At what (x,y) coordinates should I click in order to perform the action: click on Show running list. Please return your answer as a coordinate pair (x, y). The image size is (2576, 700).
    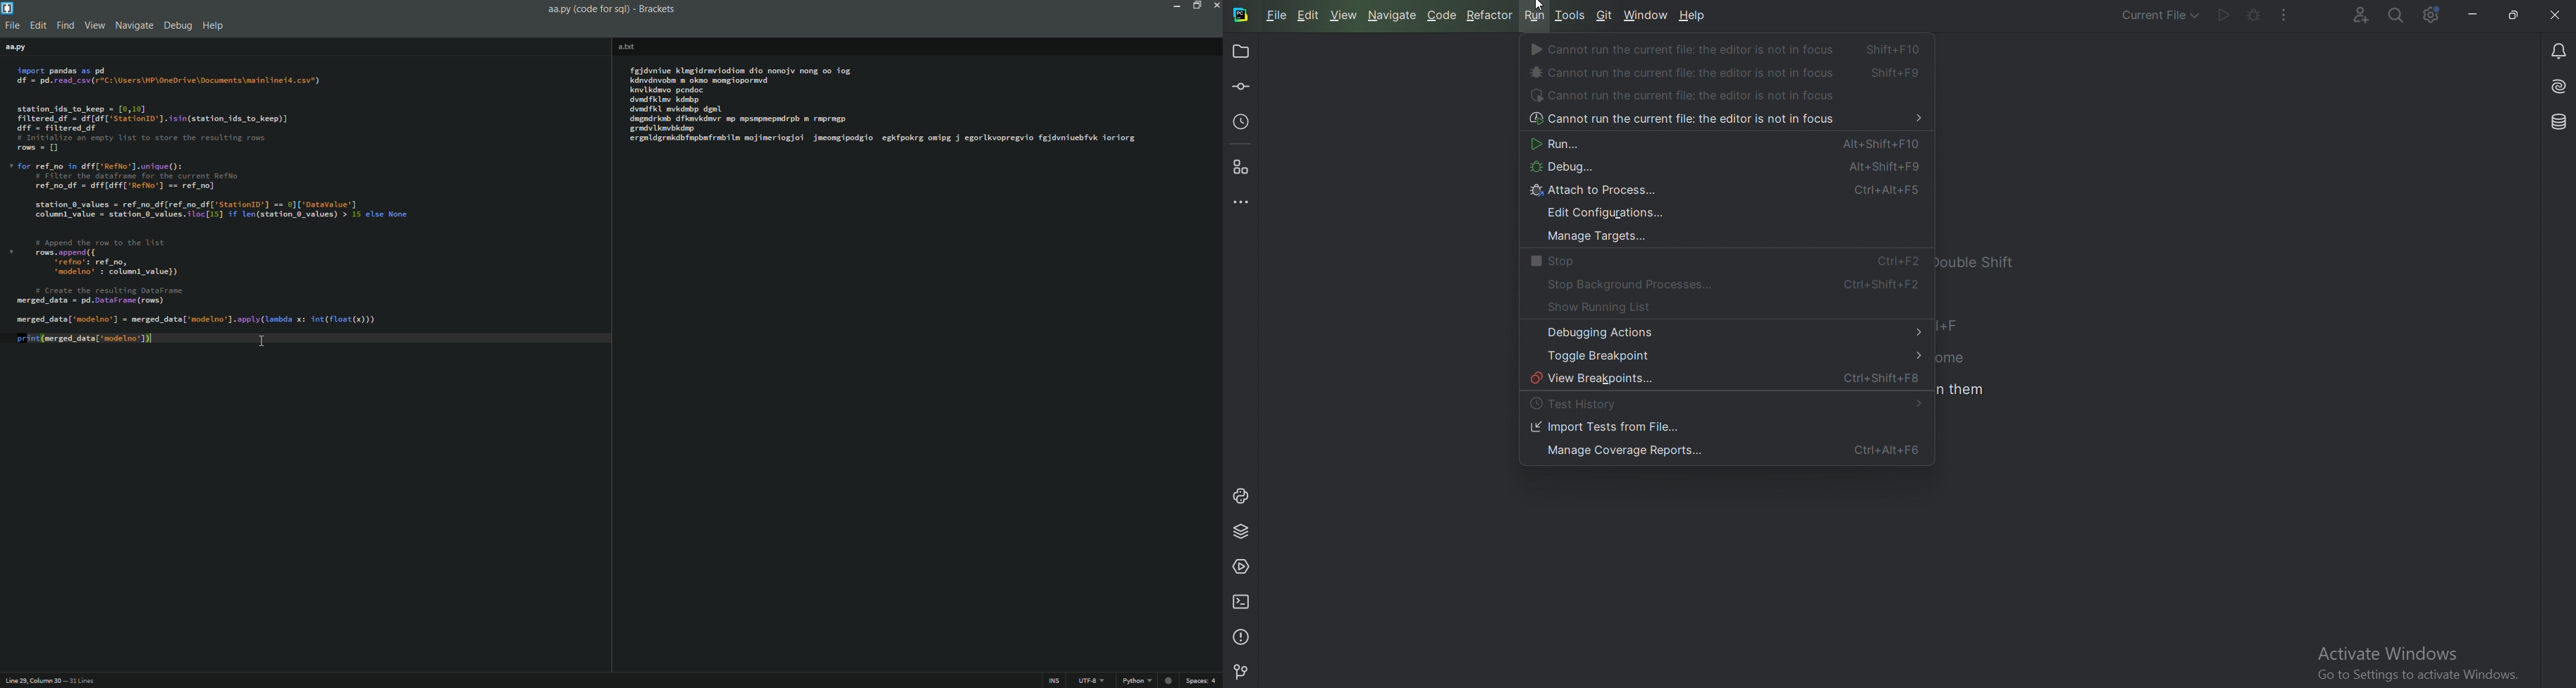
    Looking at the image, I should click on (1613, 308).